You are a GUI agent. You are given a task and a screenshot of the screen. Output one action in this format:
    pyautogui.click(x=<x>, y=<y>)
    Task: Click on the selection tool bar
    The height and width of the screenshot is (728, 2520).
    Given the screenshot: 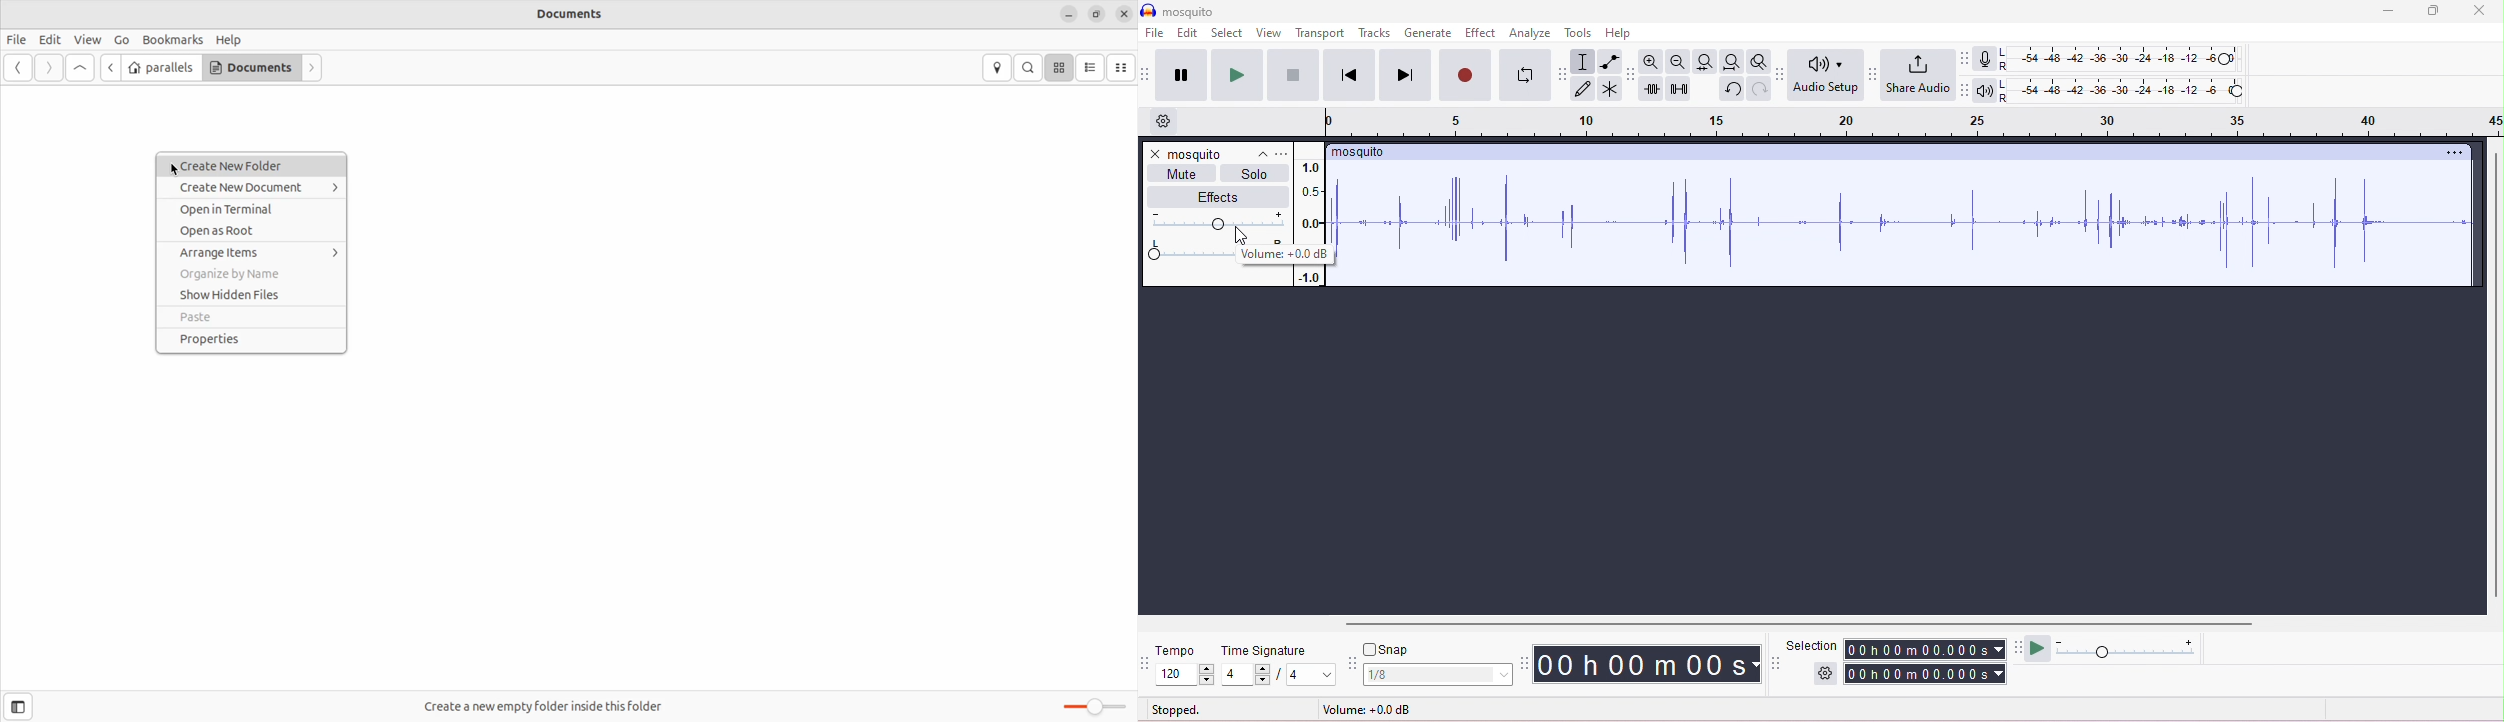 What is the action you would take?
    pyautogui.click(x=1775, y=663)
    